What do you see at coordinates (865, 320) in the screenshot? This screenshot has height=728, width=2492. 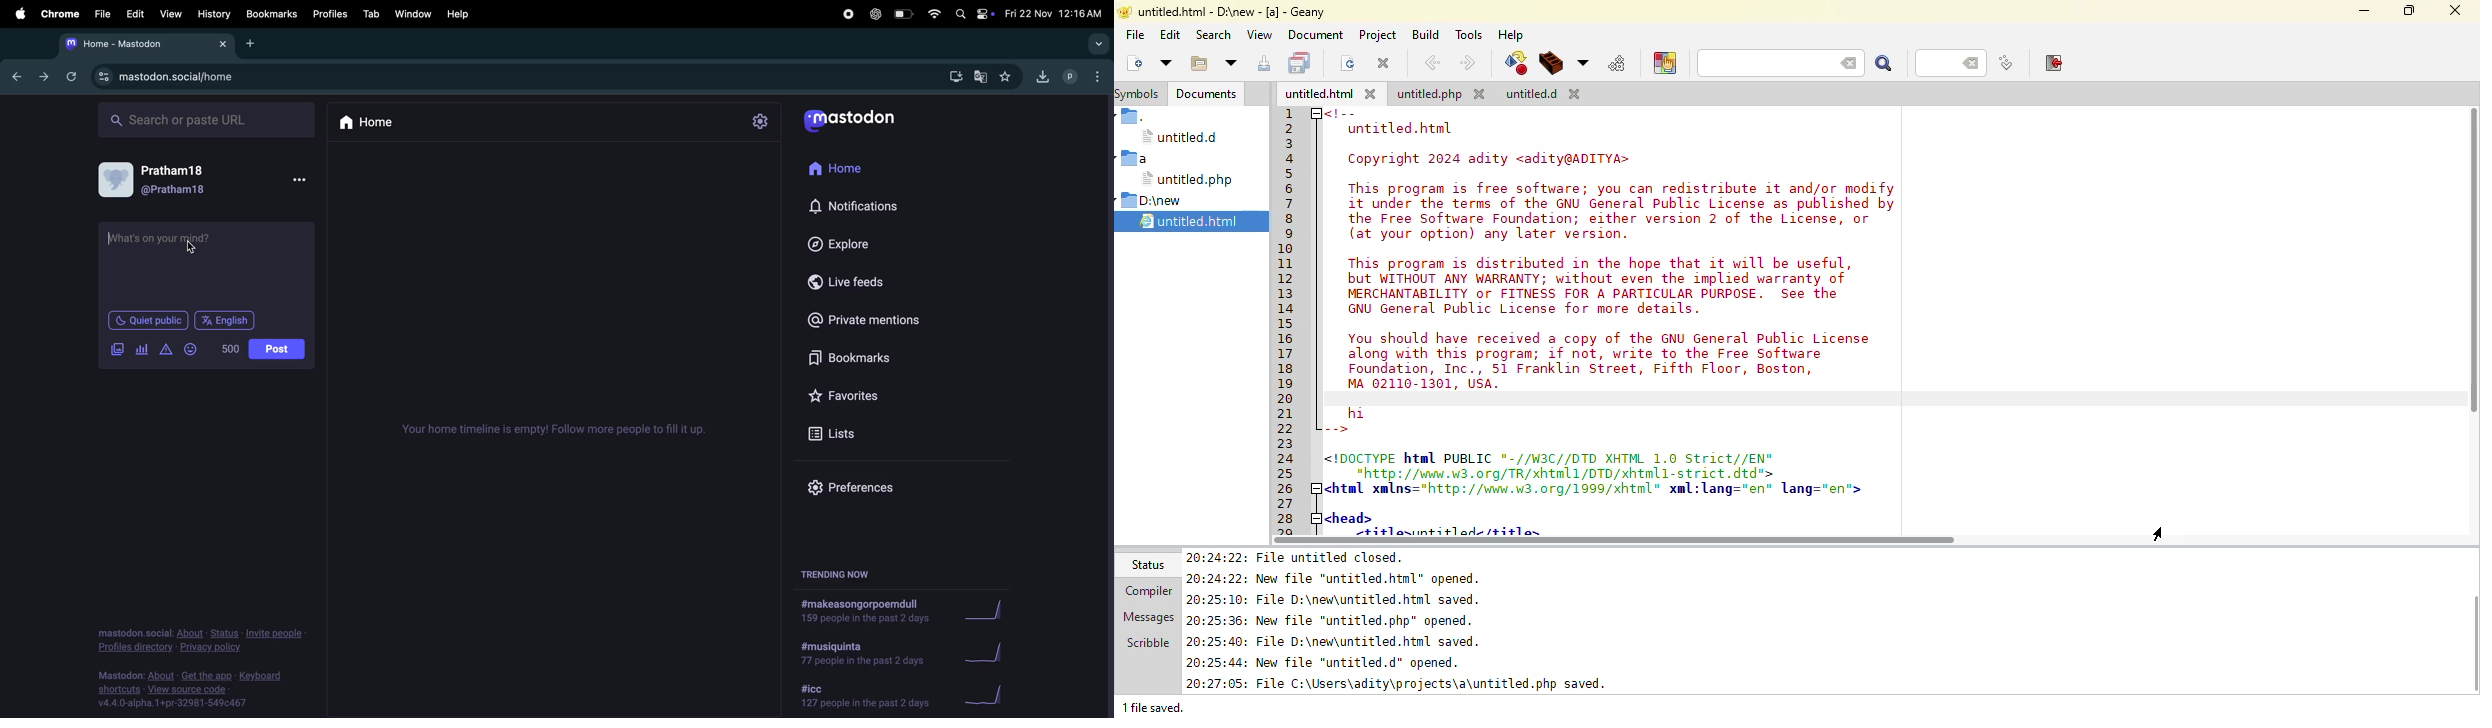 I see `private mentions` at bounding box center [865, 320].